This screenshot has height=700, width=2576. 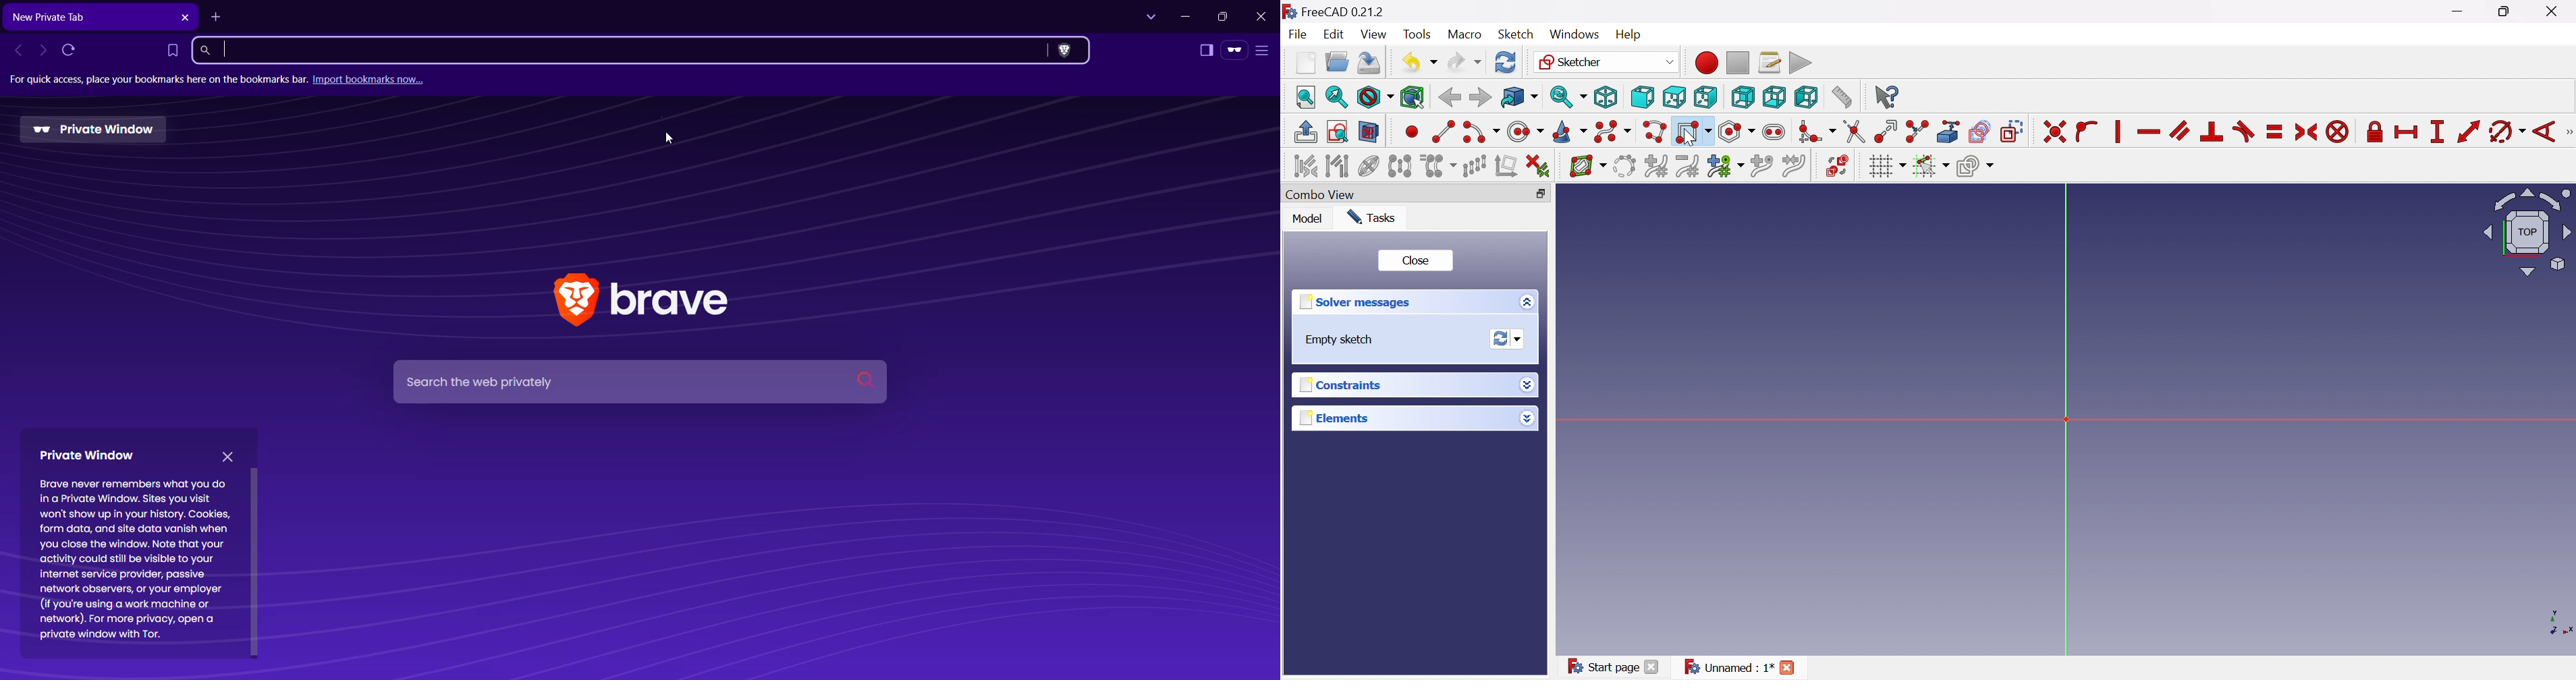 What do you see at coordinates (1475, 166) in the screenshot?
I see `Rectangular array` at bounding box center [1475, 166].